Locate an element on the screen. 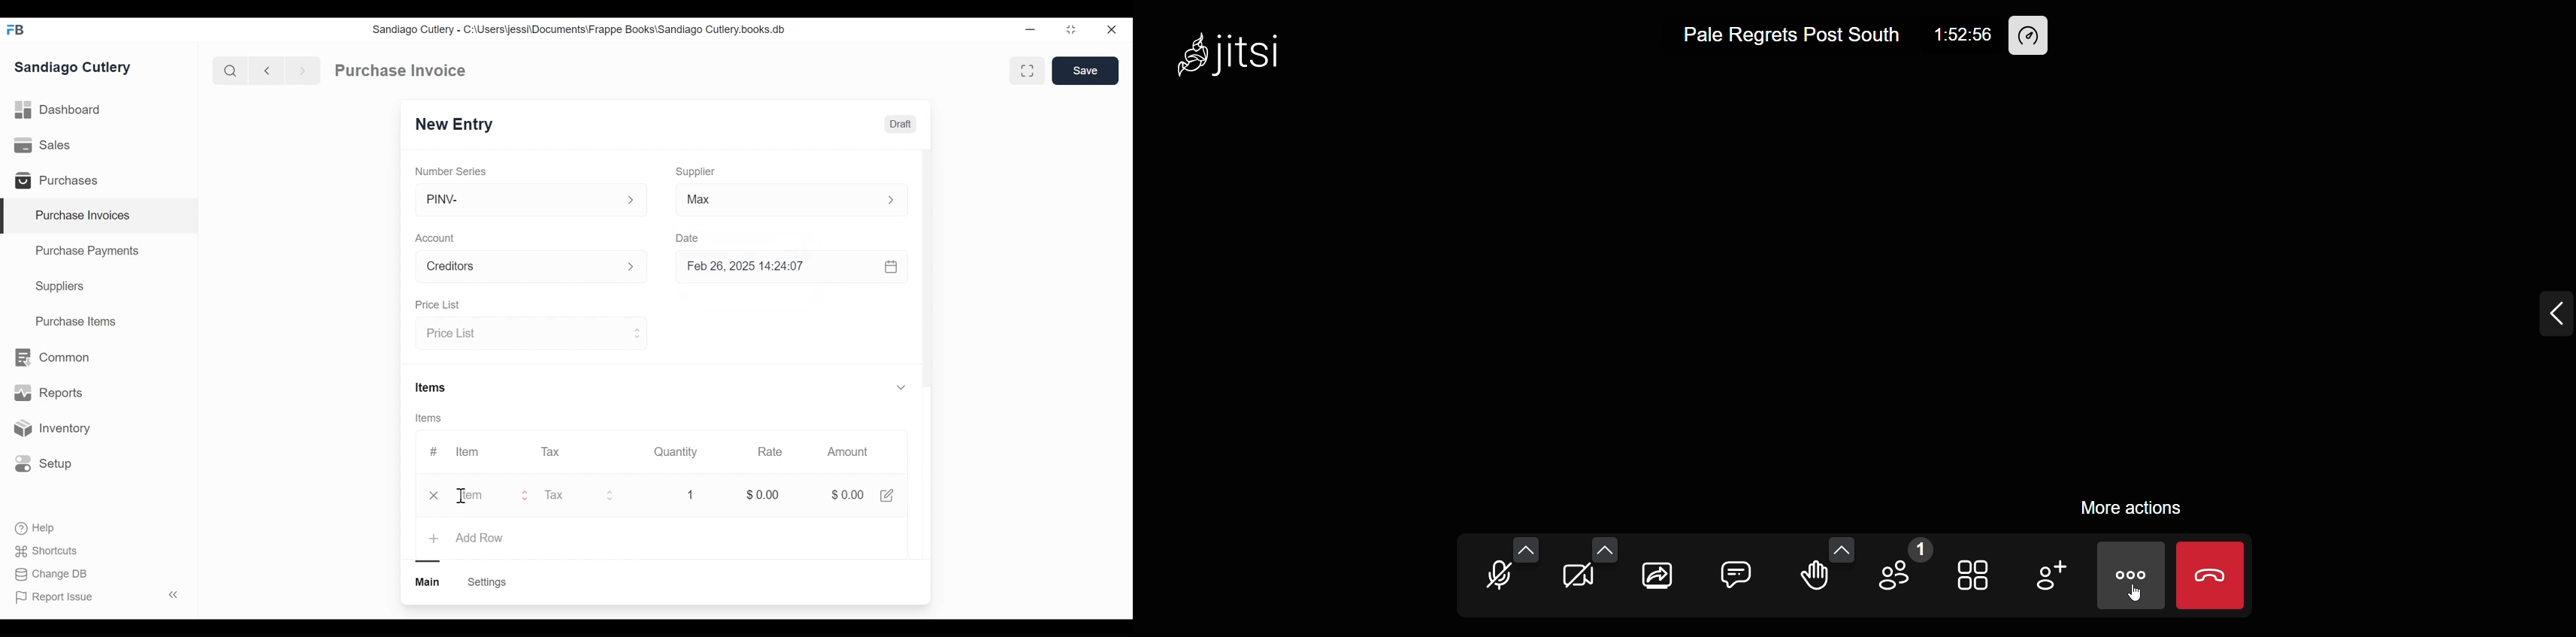 This screenshot has height=644, width=2576. restore is located at coordinates (1070, 30).